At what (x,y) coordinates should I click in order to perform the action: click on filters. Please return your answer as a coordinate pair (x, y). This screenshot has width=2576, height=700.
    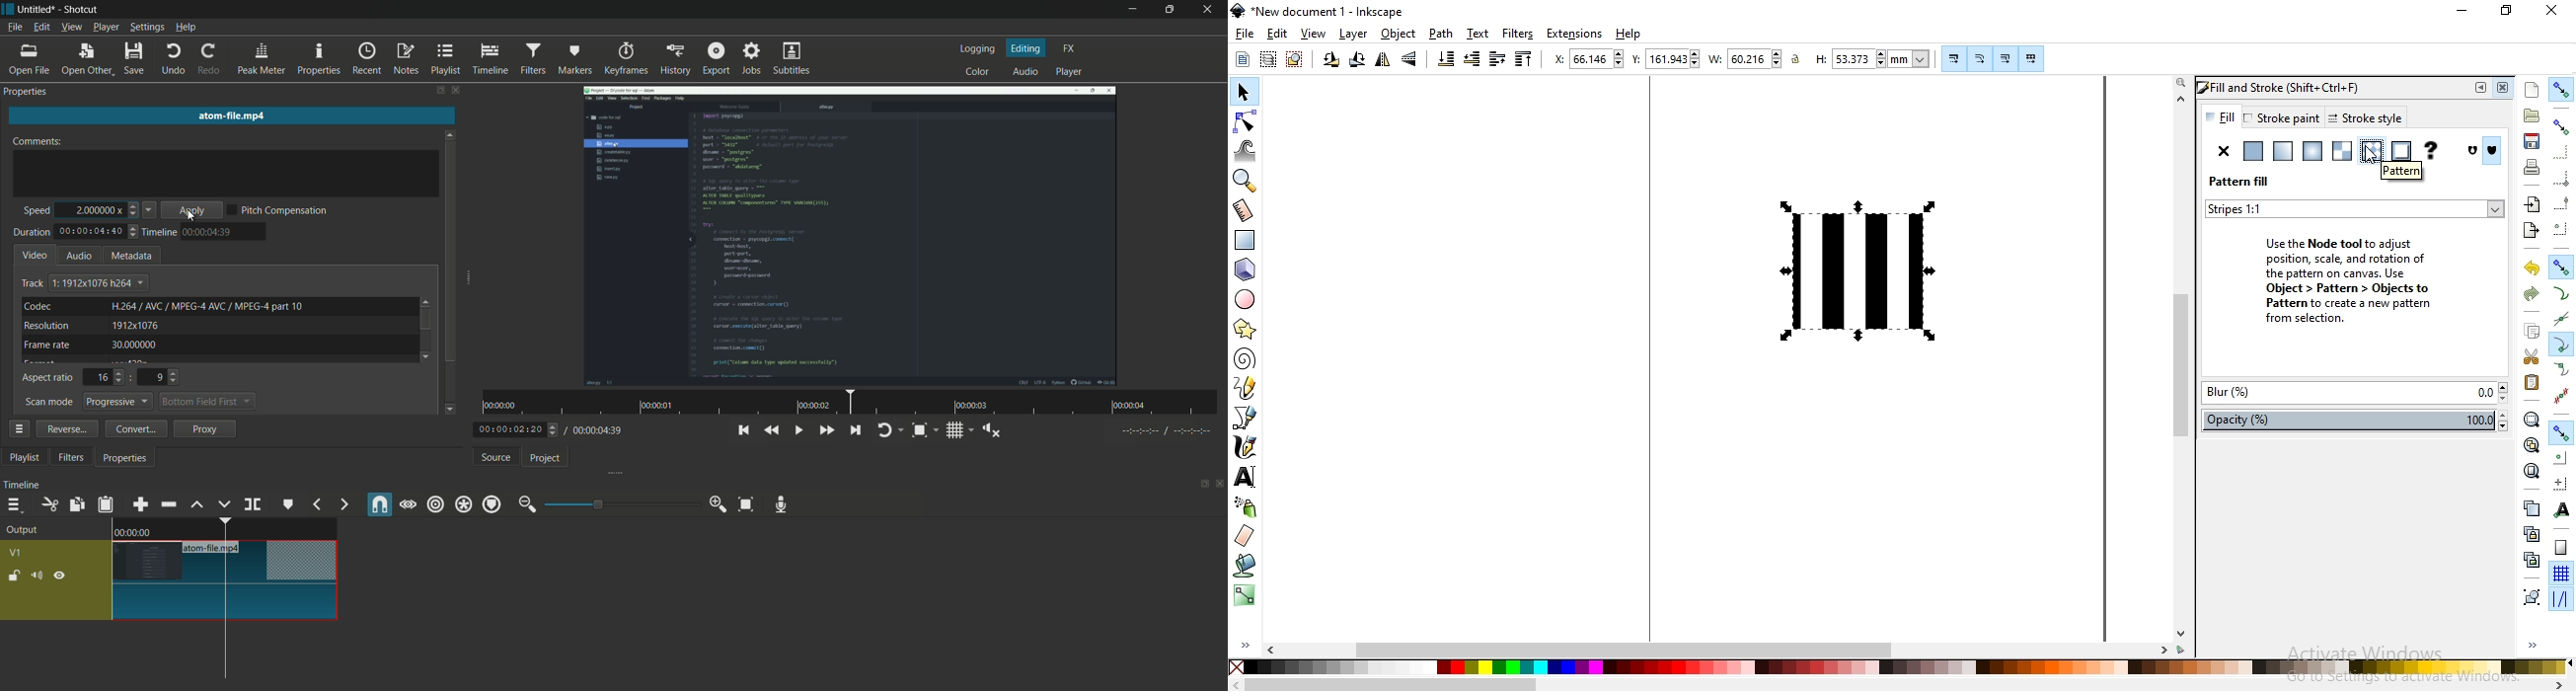
    Looking at the image, I should click on (1519, 34).